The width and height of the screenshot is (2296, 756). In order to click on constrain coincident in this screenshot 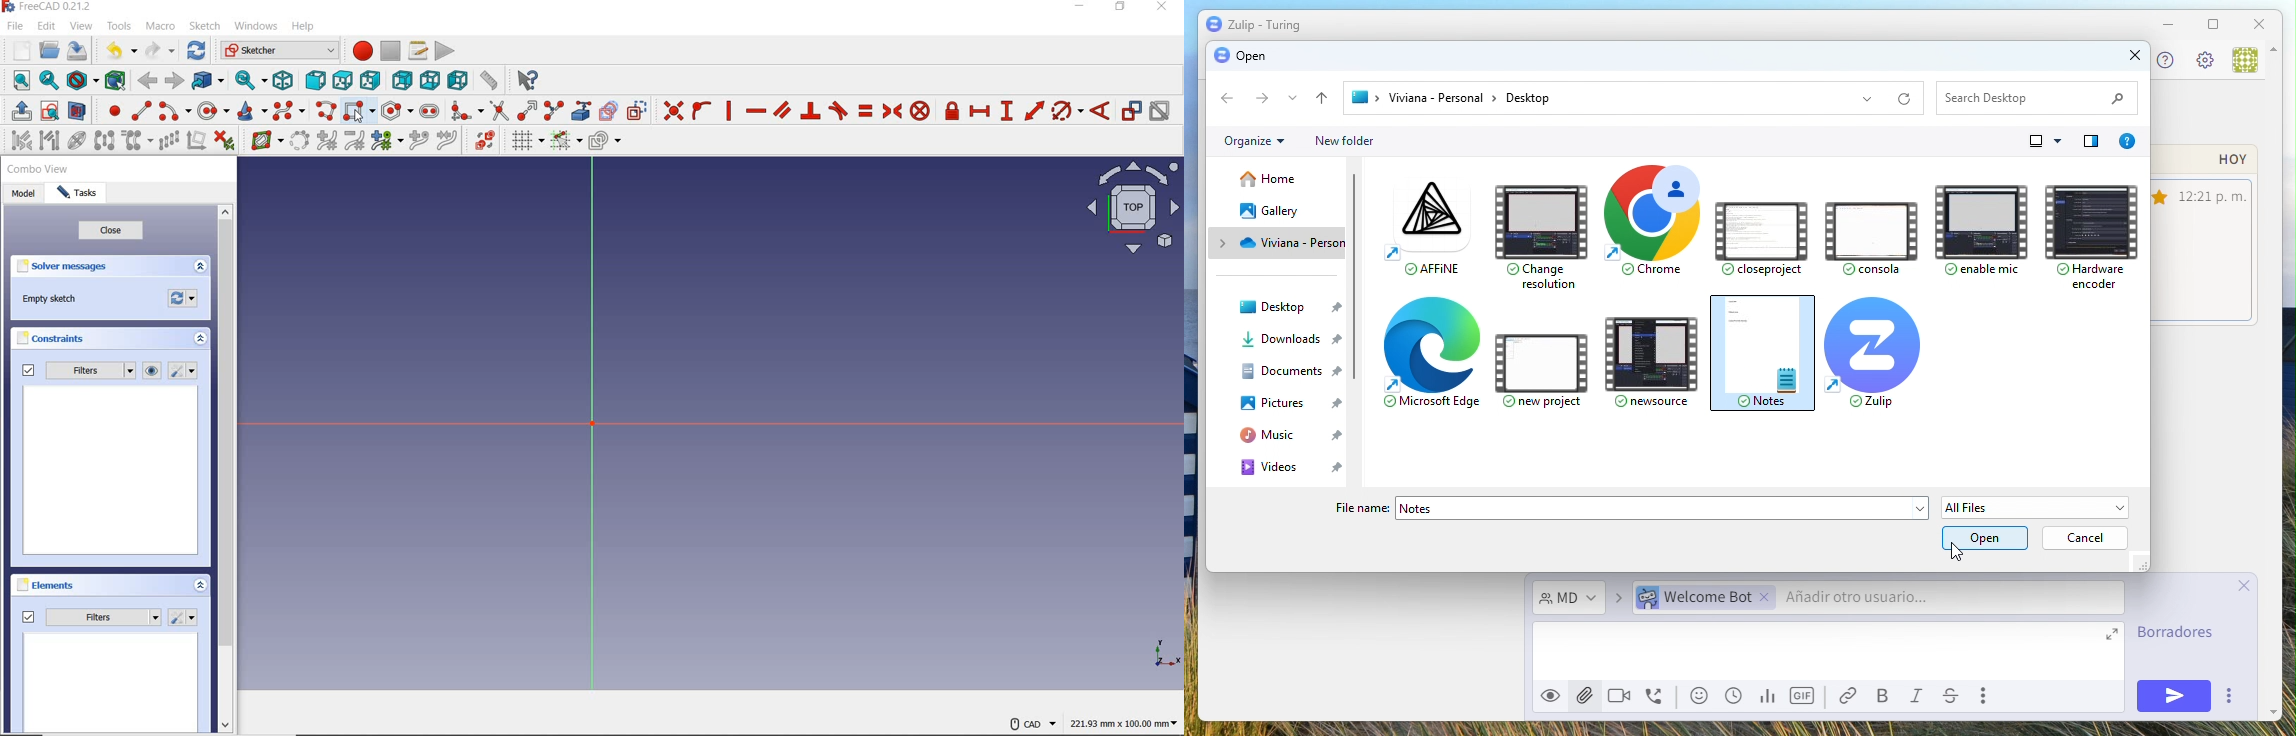, I will do `click(671, 109)`.